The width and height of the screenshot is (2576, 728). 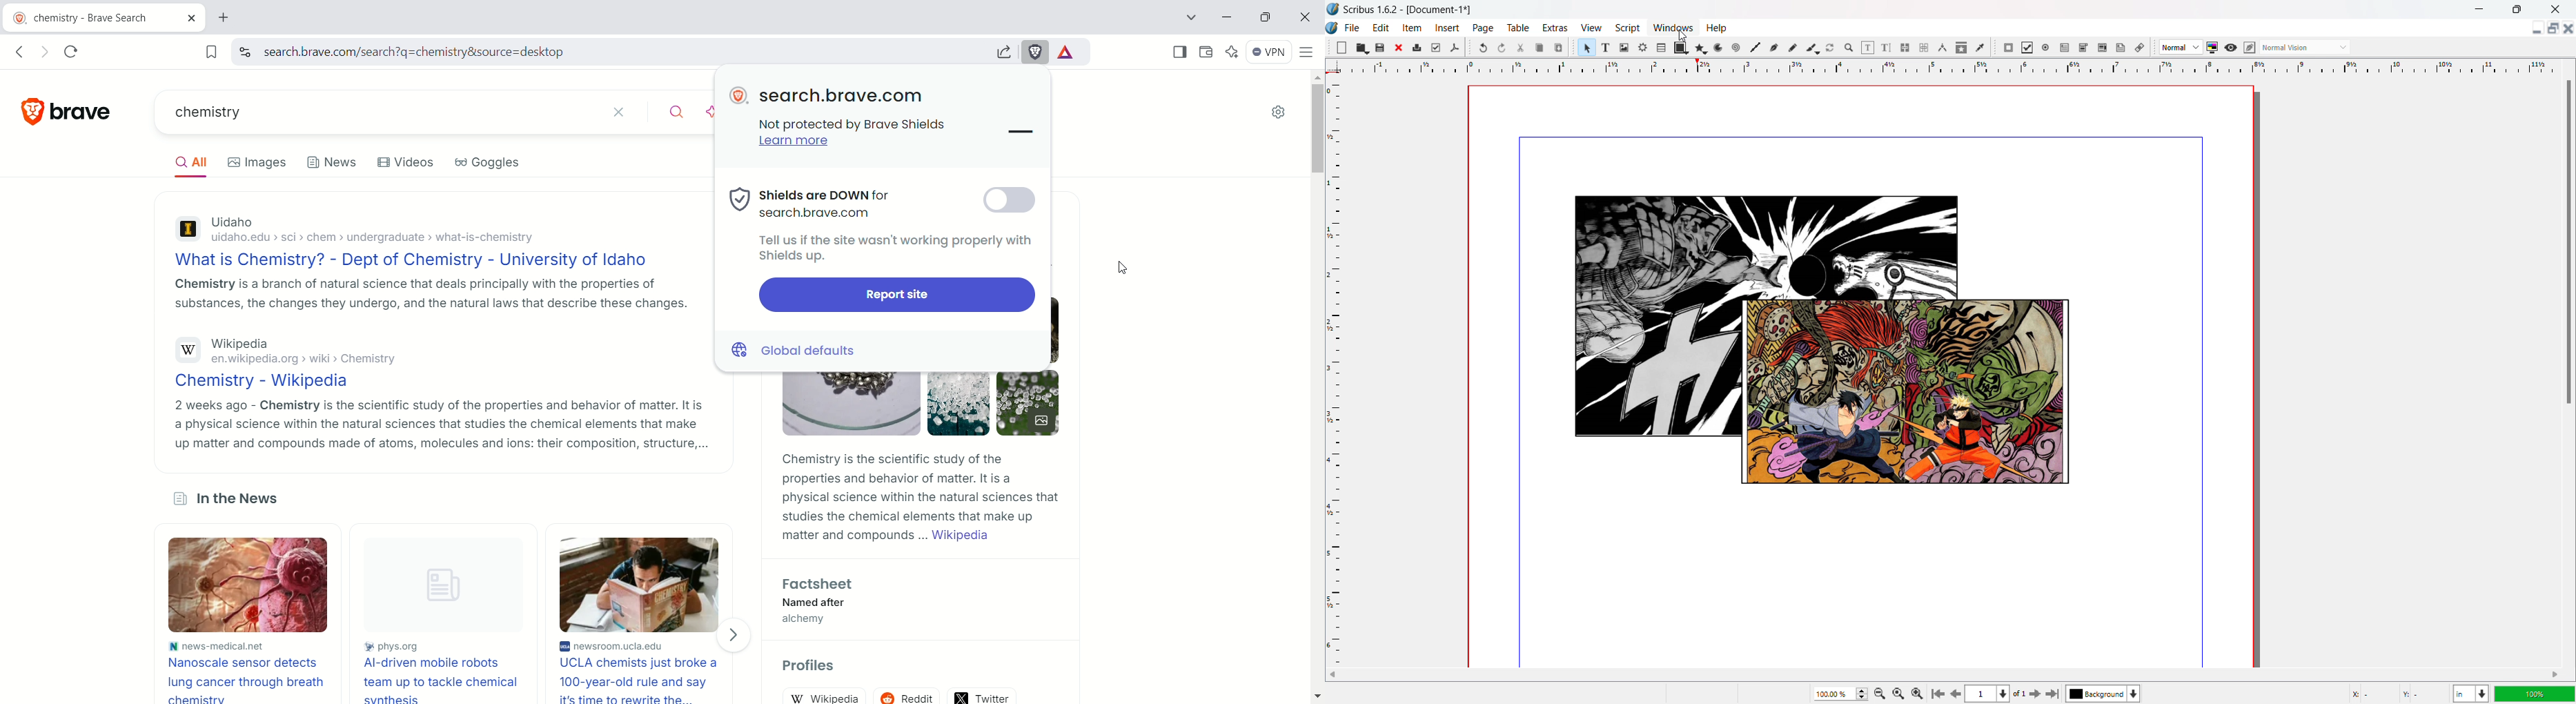 What do you see at coordinates (2480, 9) in the screenshot?
I see `minimize window` at bounding box center [2480, 9].